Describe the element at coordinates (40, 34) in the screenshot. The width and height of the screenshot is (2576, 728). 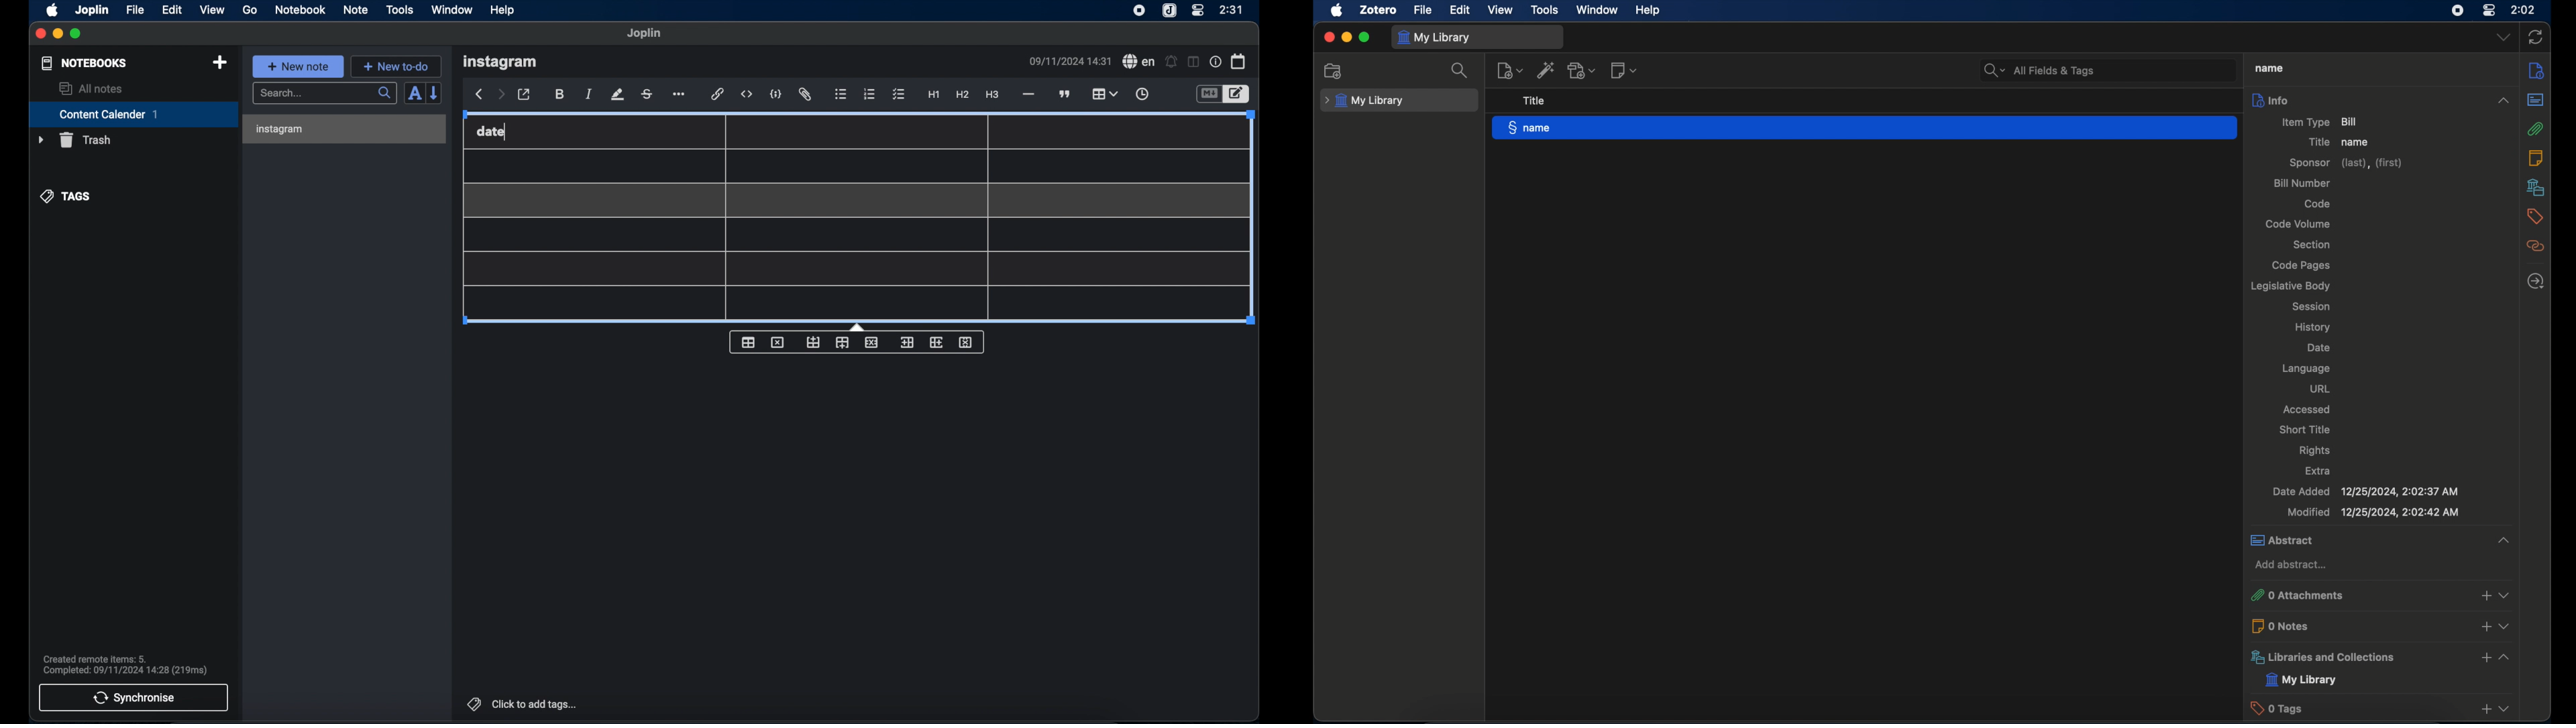
I see `close` at that location.